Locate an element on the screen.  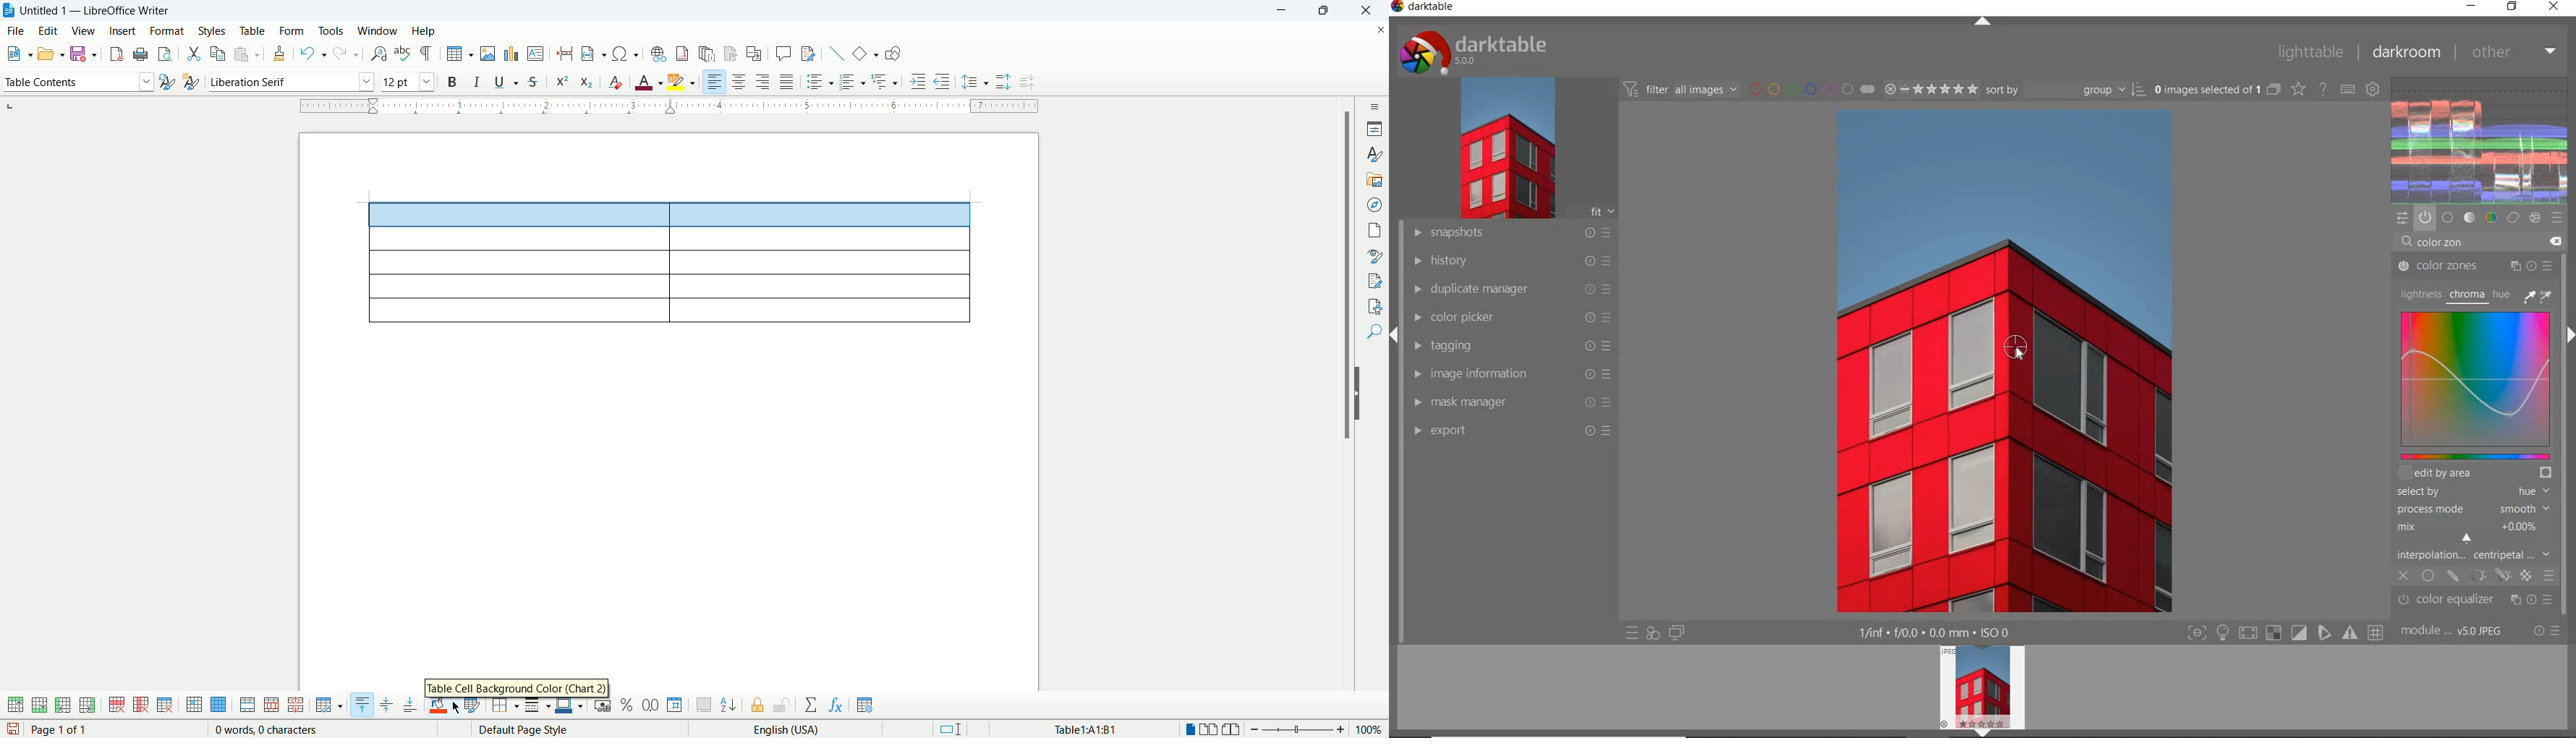
tagging is located at coordinates (1508, 346).